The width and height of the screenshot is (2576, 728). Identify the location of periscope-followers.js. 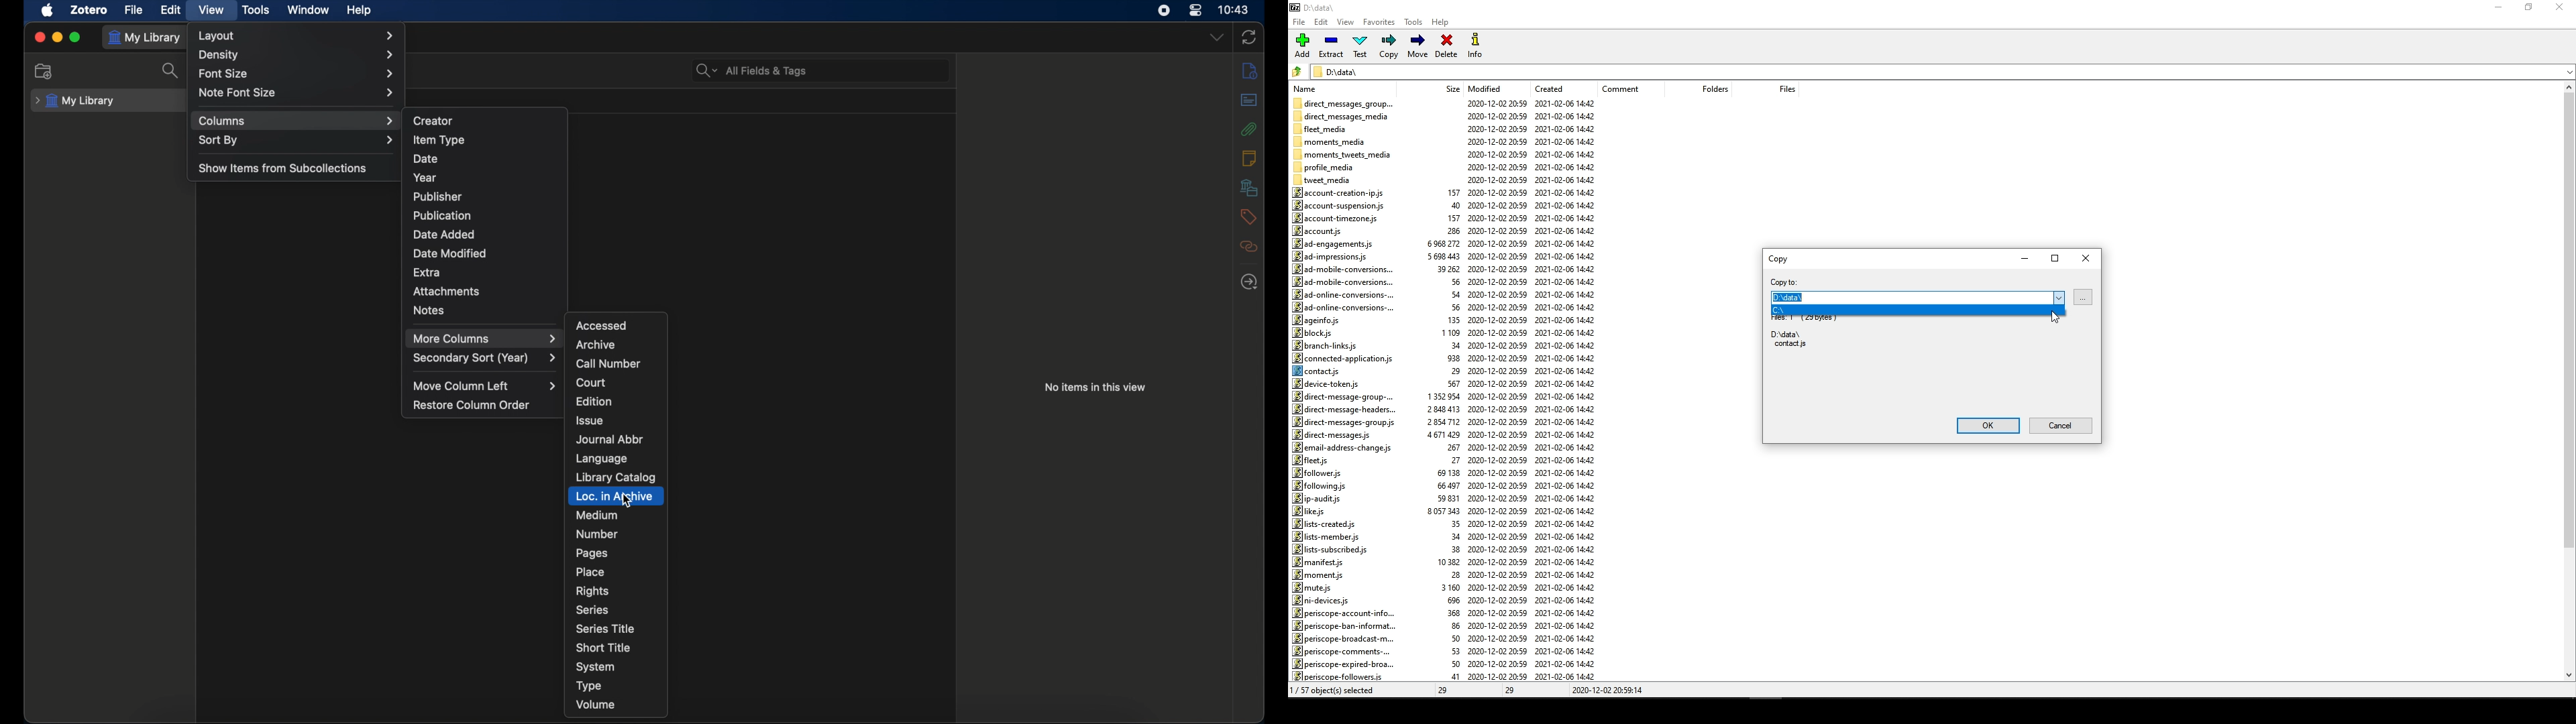
(1340, 676).